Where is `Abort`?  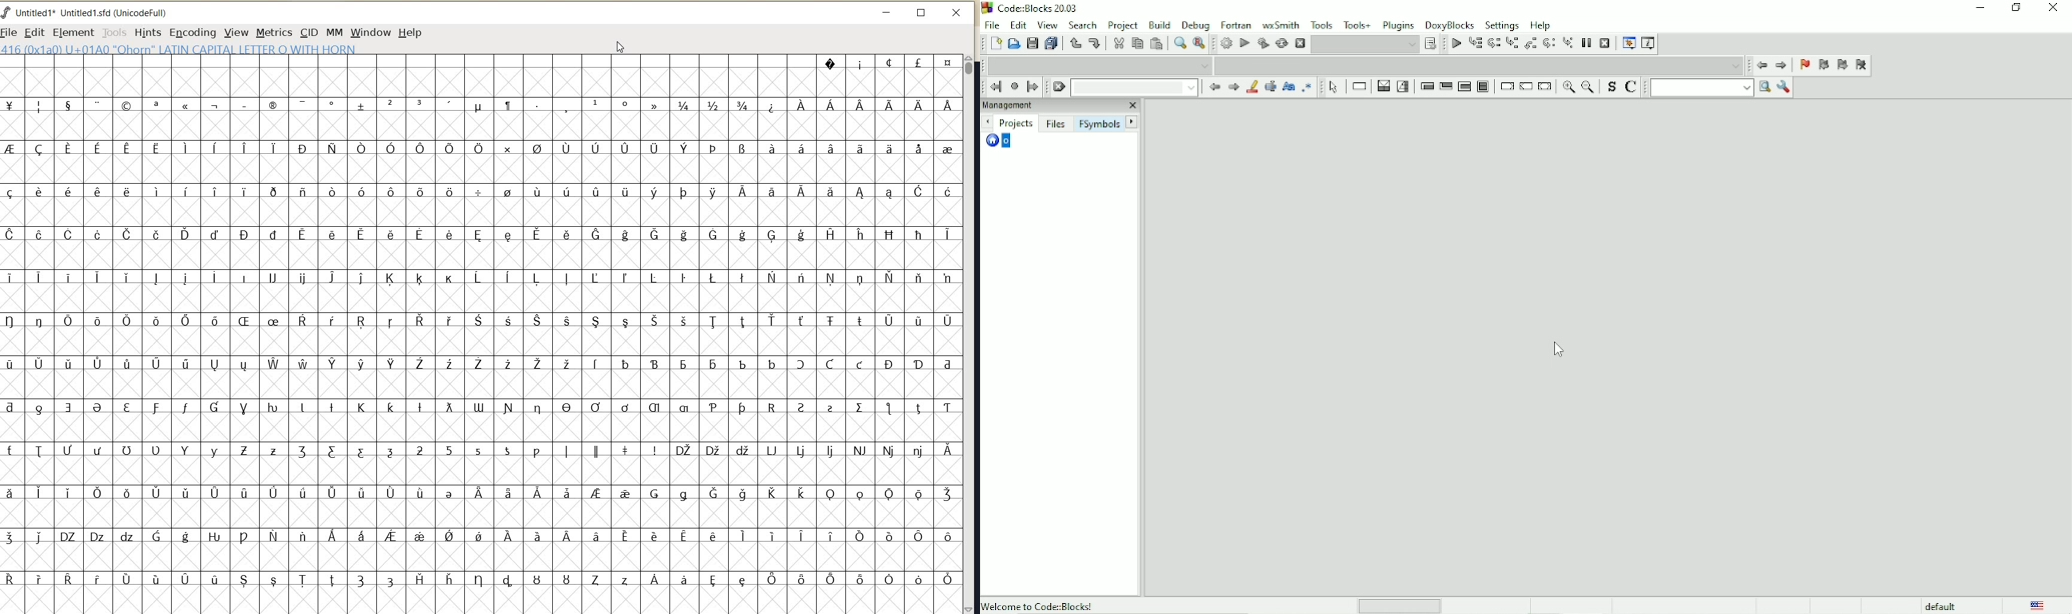
Abort is located at coordinates (1300, 42).